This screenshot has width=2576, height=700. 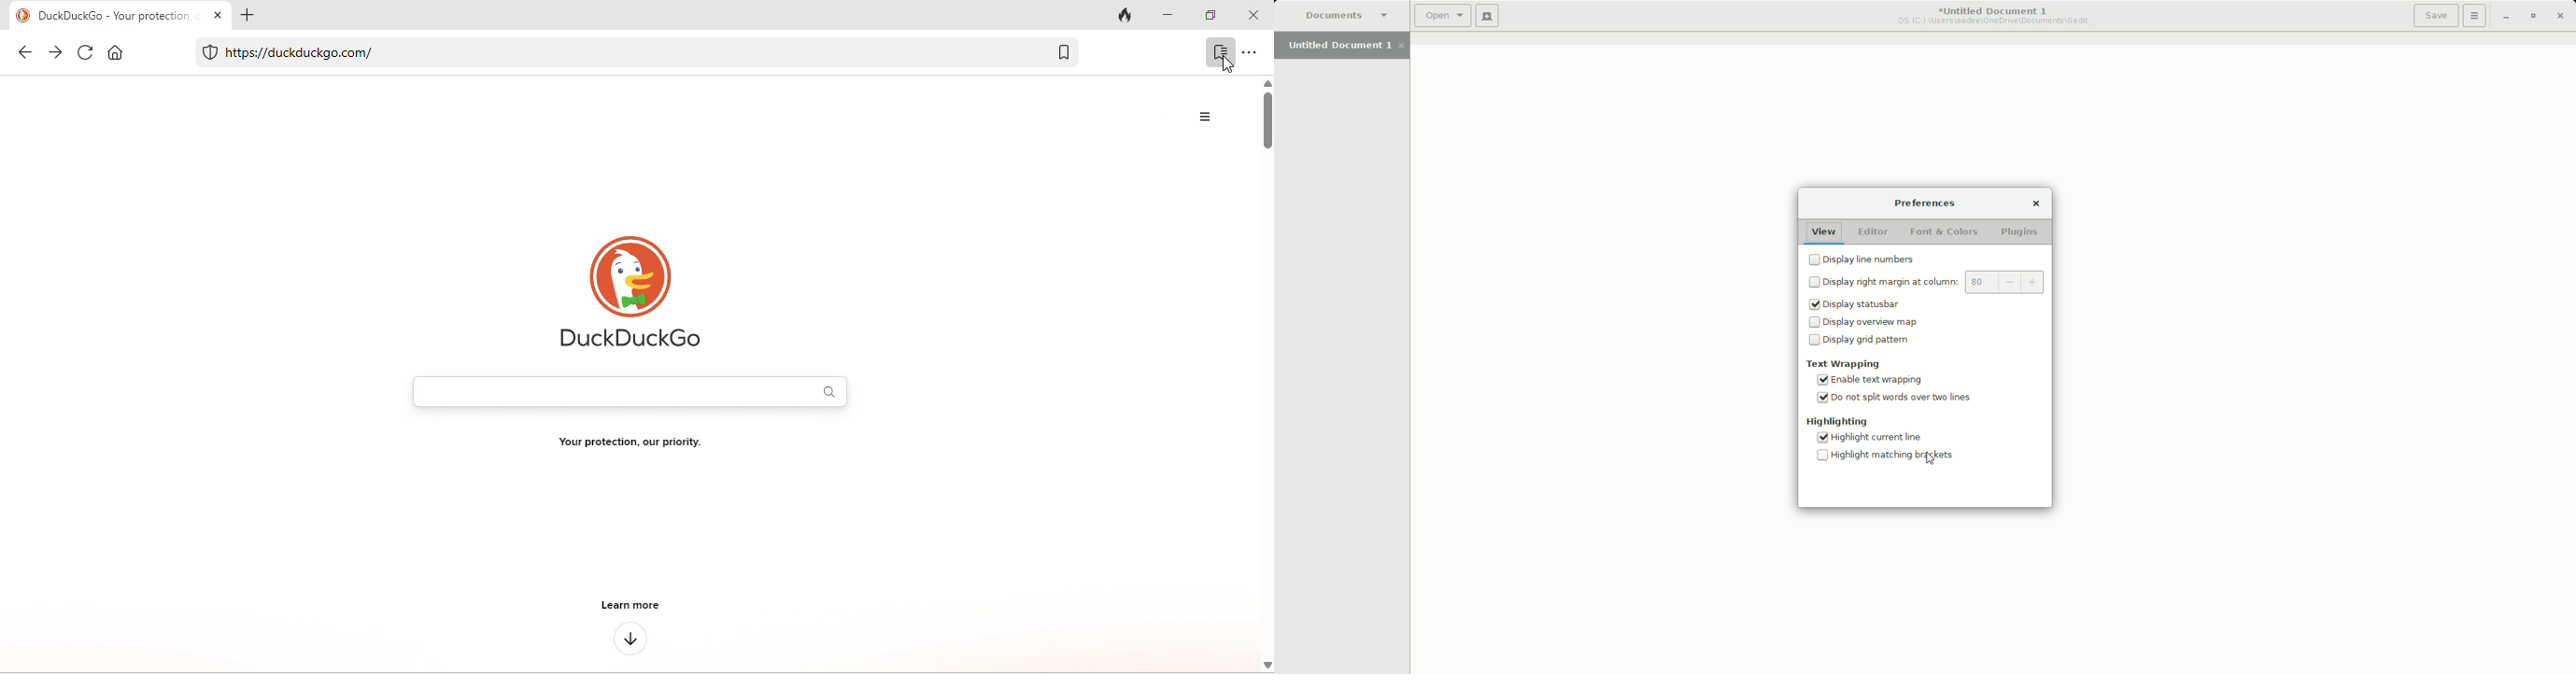 I want to click on Text wrapping, so click(x=1845, y=364).